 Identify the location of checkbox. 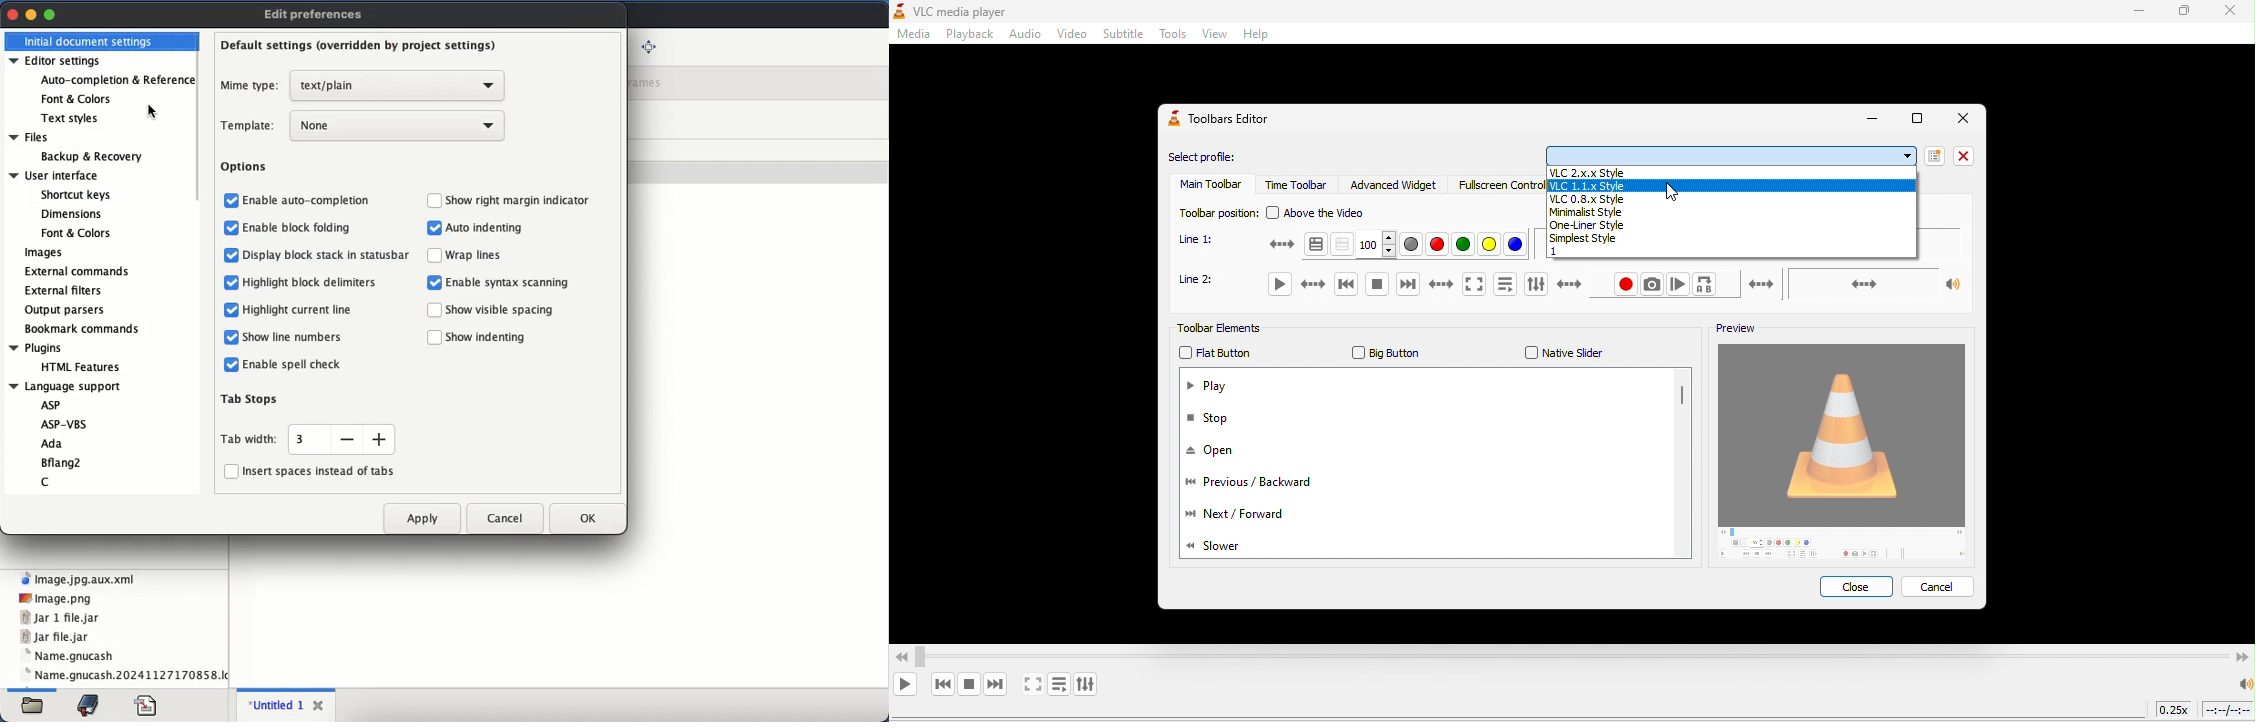
(432, 254).